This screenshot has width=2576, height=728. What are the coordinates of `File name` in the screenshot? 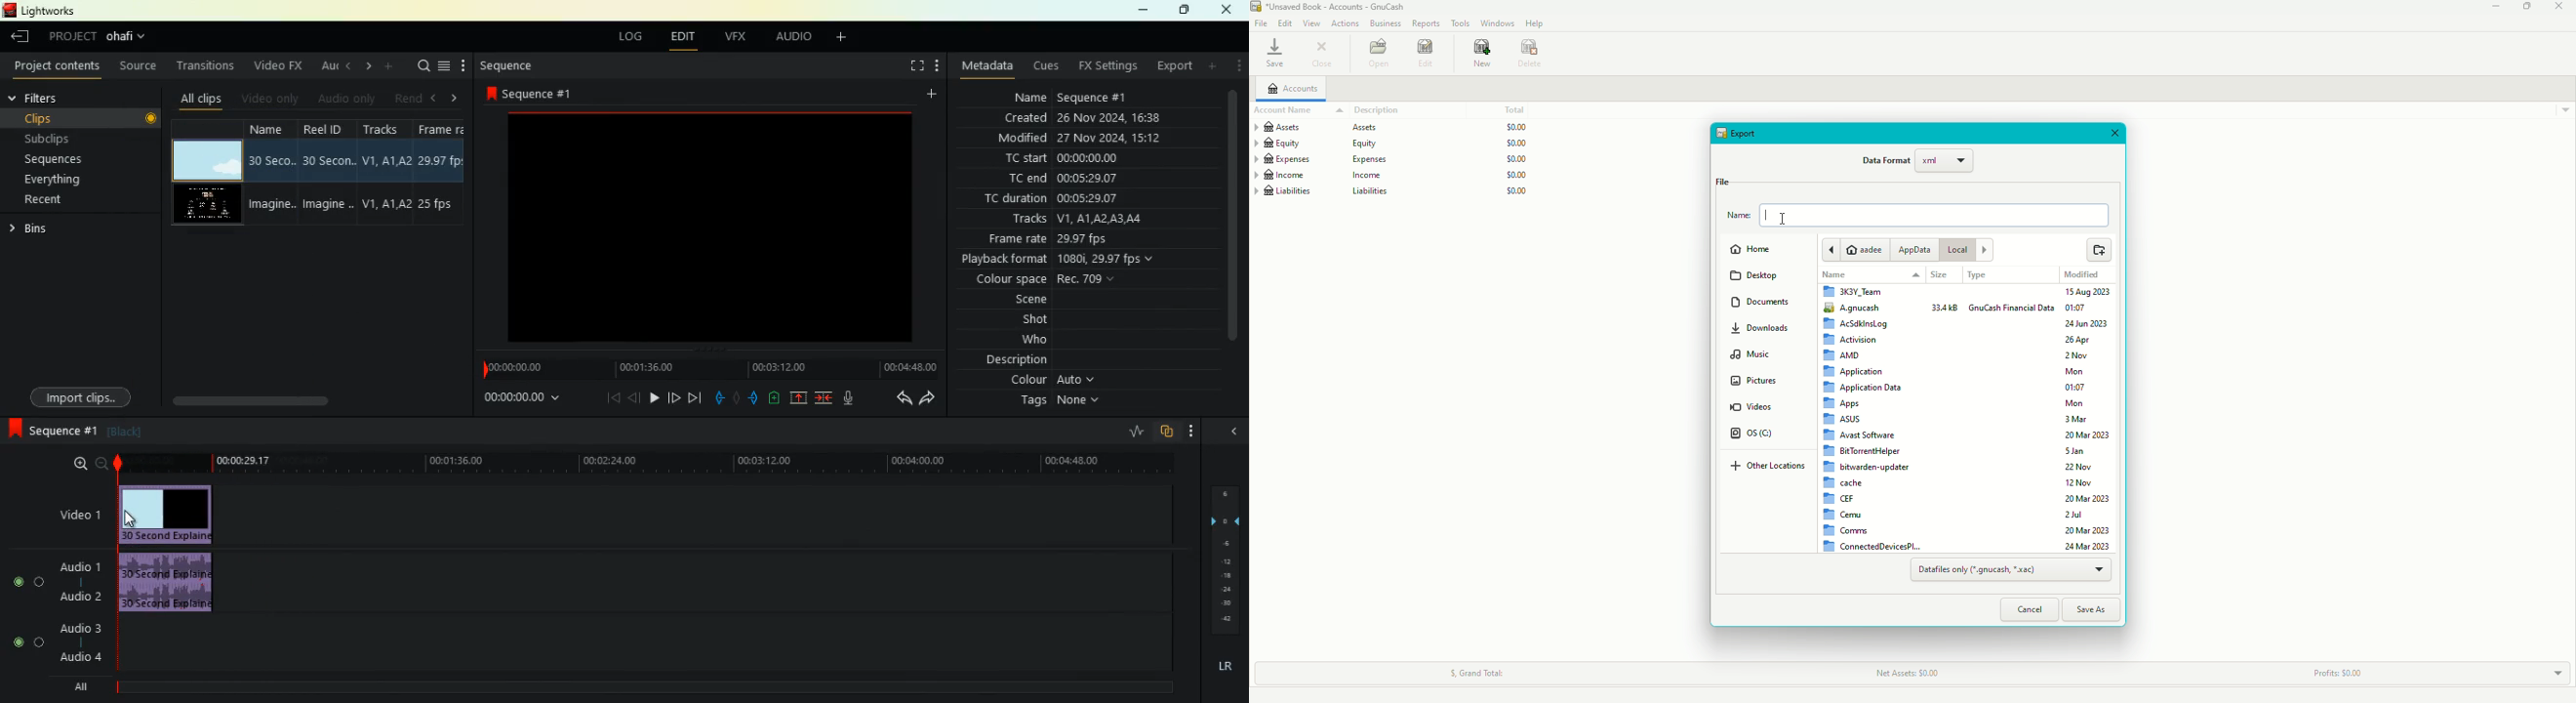 It's located at (1918, 216).